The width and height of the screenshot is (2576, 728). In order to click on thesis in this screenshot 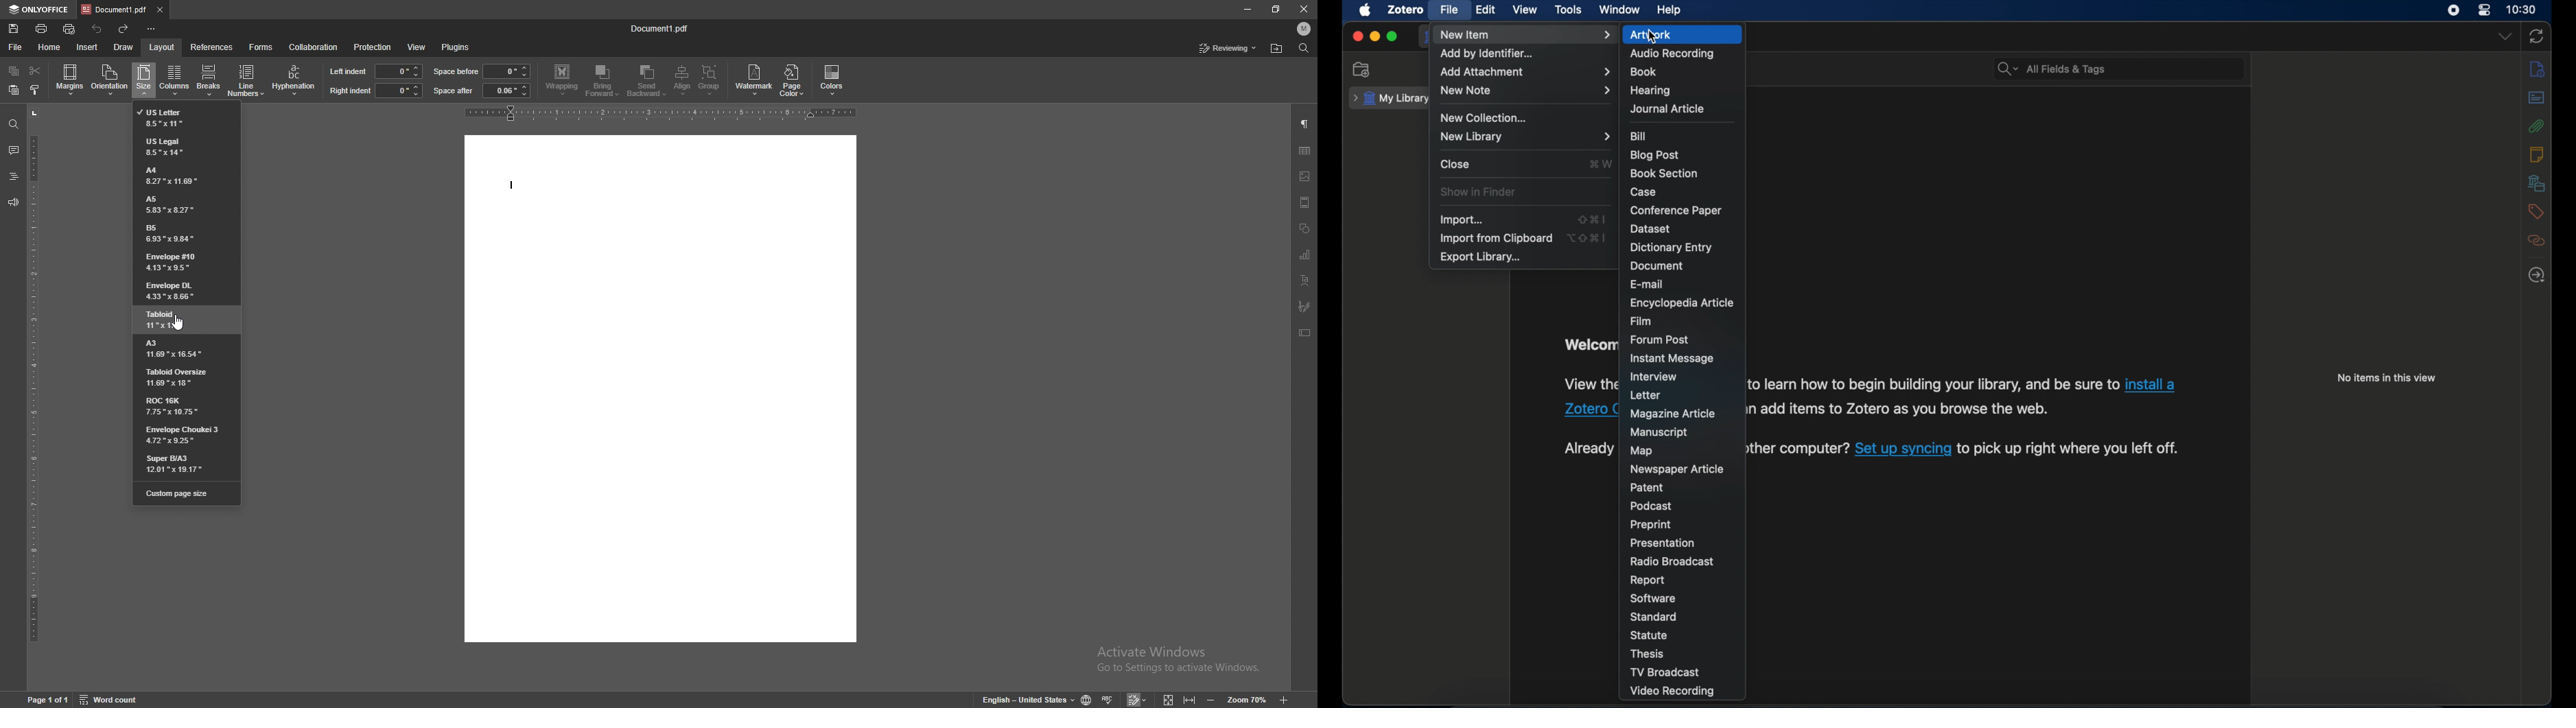, I will do `click(1649, 653)`.